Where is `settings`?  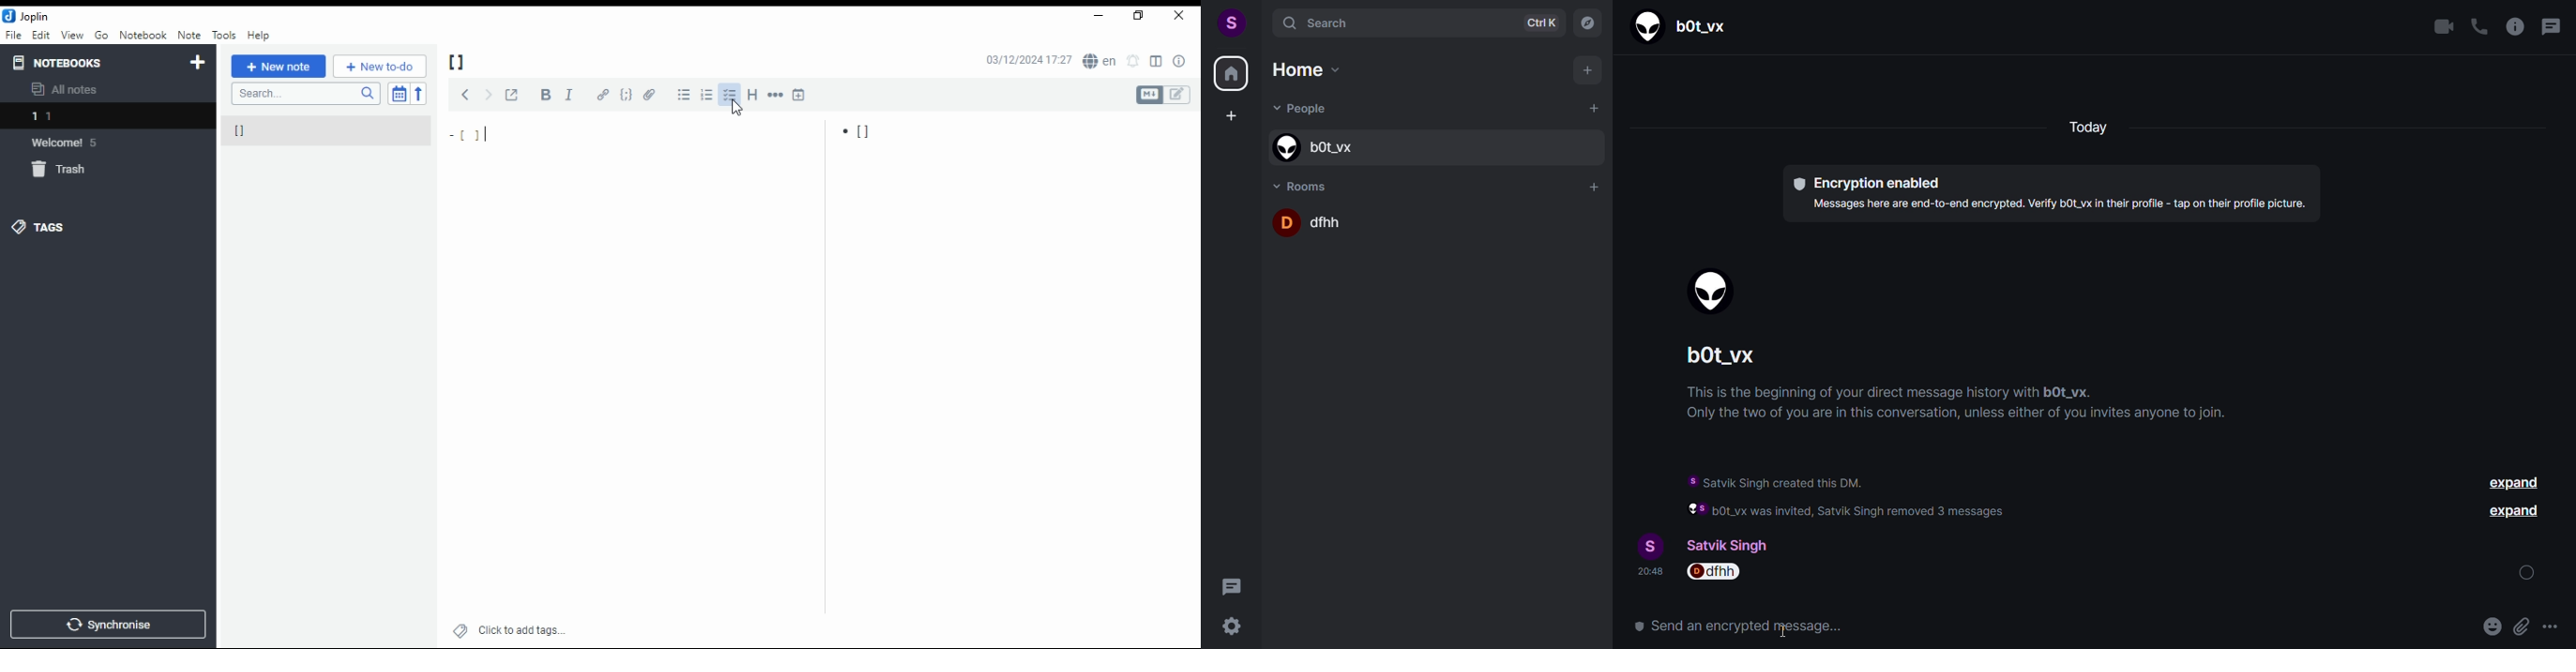 settings is located at coordinates (1234, 627).